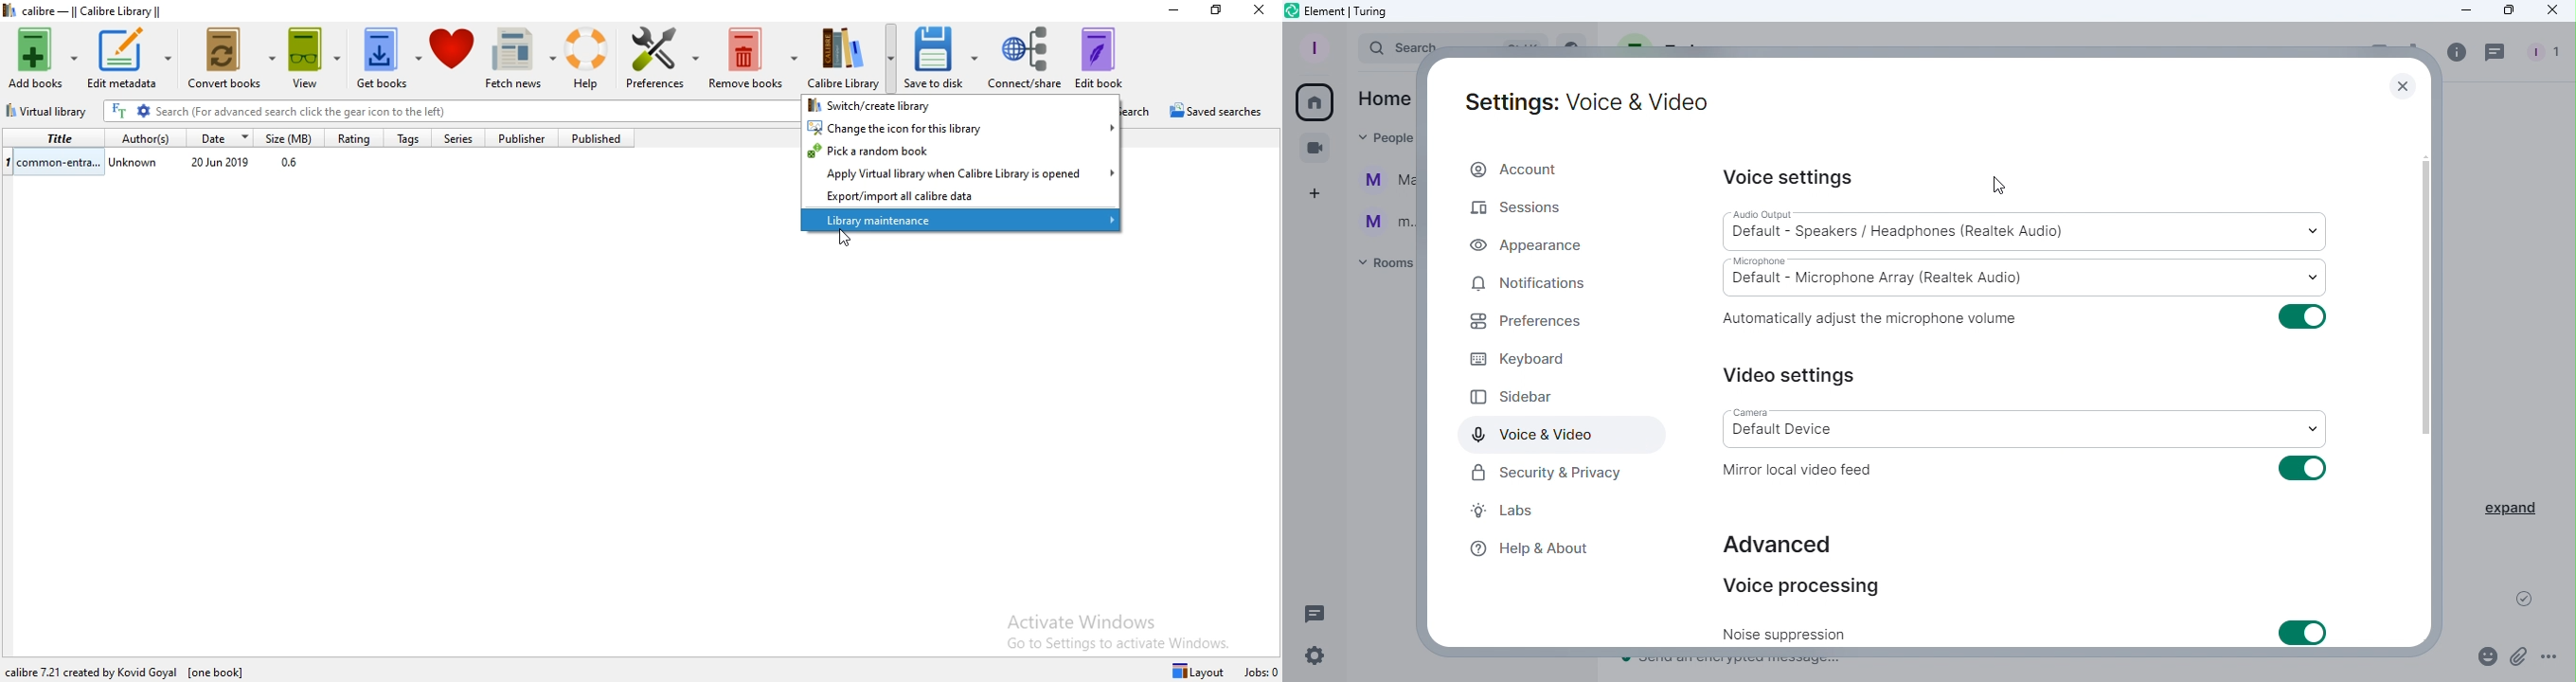 The height and width of the screenshot is (700, 2576). I want to click on Author(s), so click(141, 137).